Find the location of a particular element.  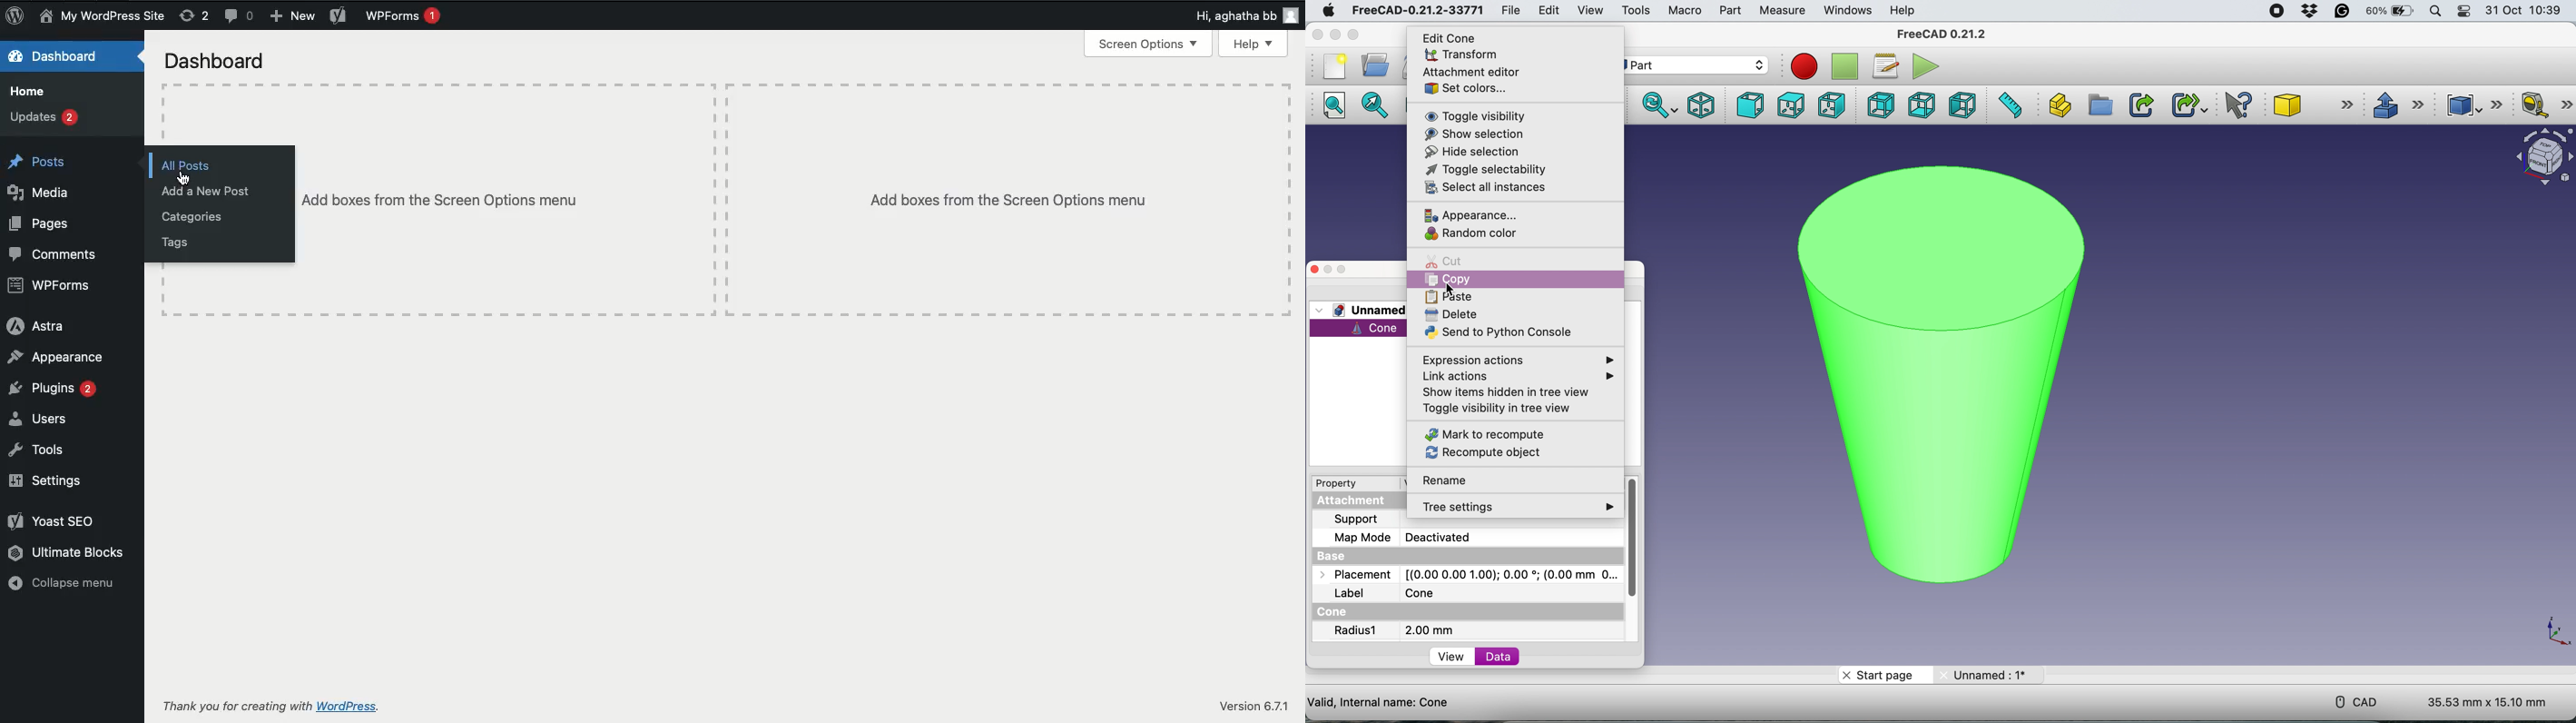

fit selection is located at coordinates (1378, 106).